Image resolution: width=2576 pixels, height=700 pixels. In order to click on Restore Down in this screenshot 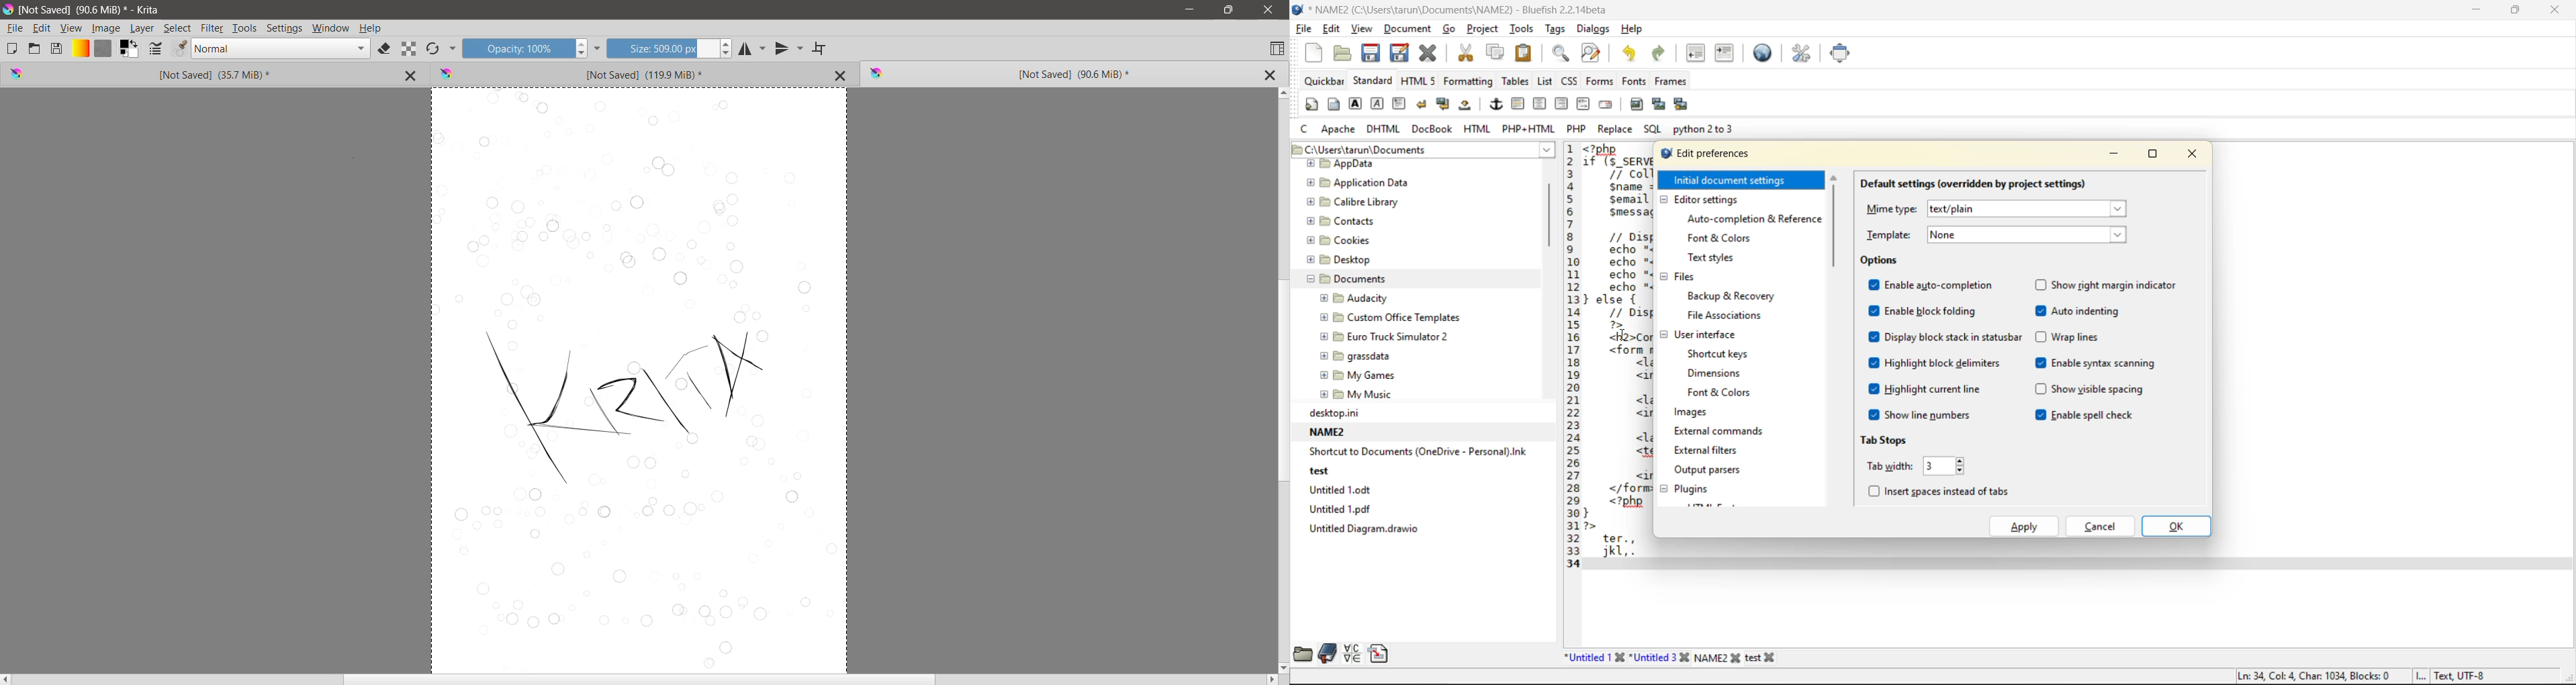, I will do `click(1228, 10)`.